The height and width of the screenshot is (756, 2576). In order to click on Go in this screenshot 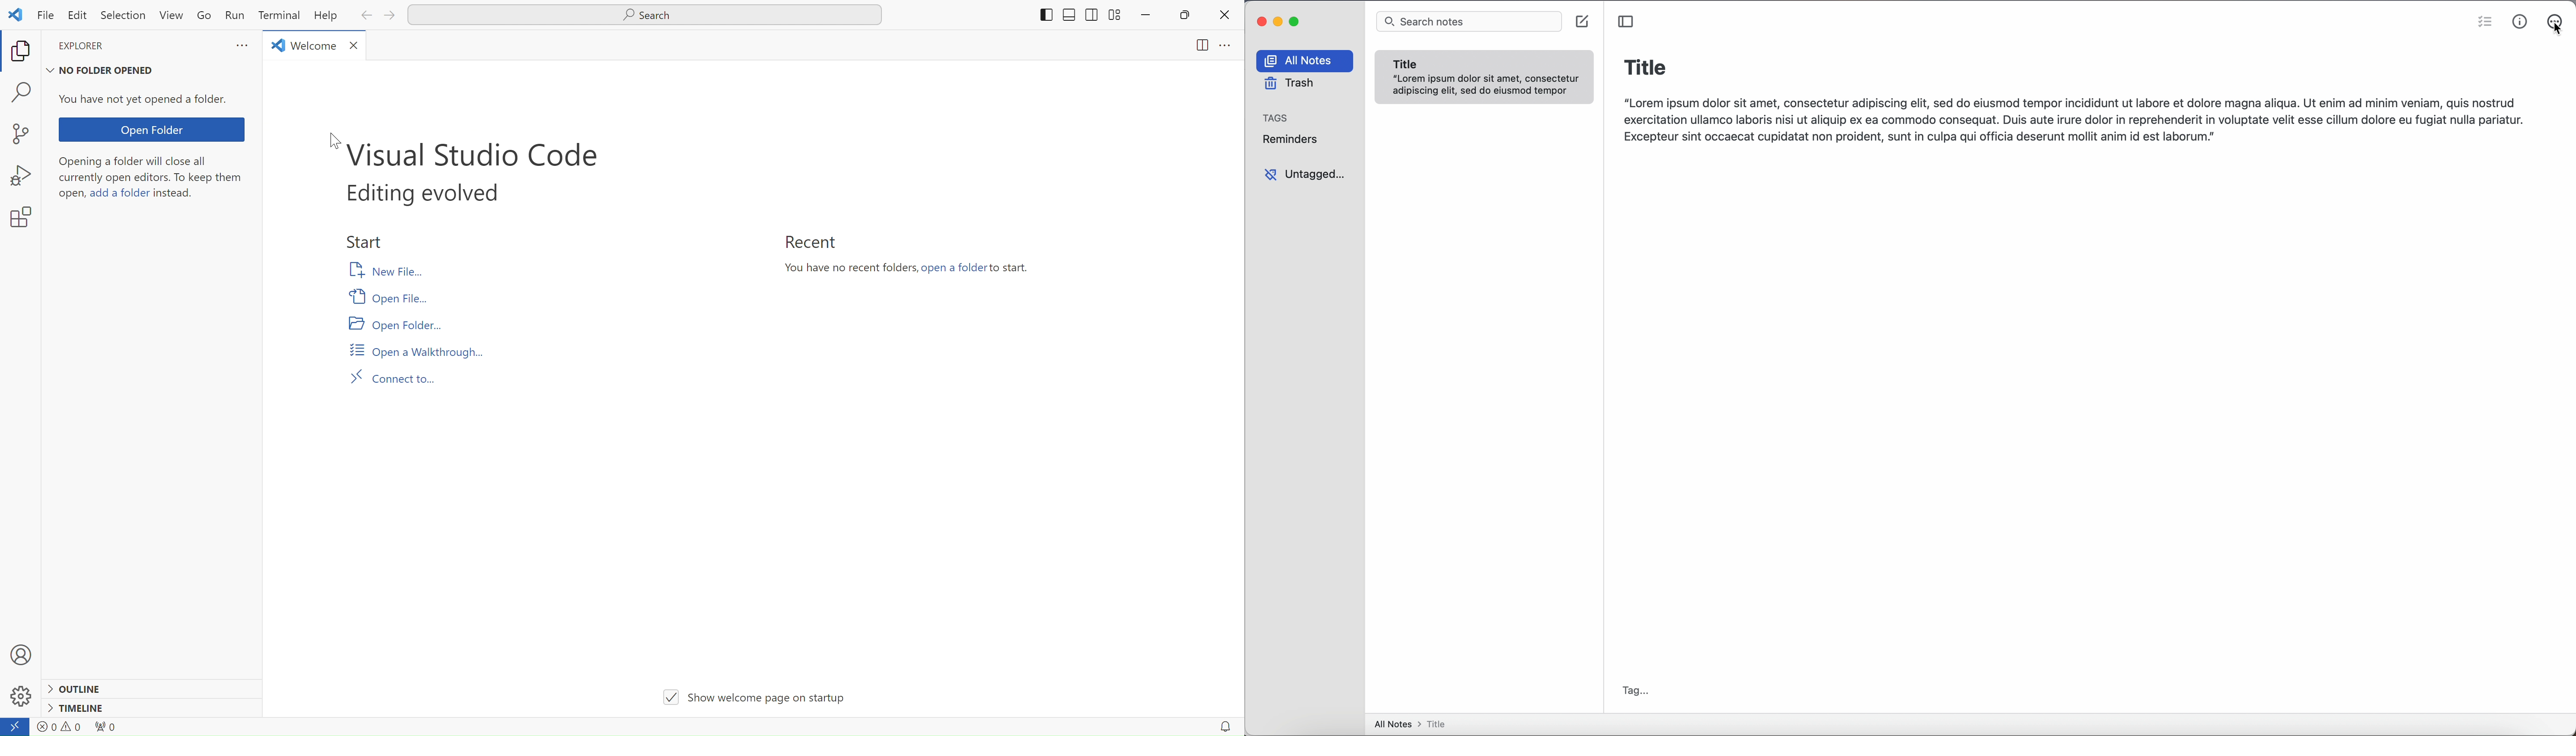, I will do `click(207, 16)`.